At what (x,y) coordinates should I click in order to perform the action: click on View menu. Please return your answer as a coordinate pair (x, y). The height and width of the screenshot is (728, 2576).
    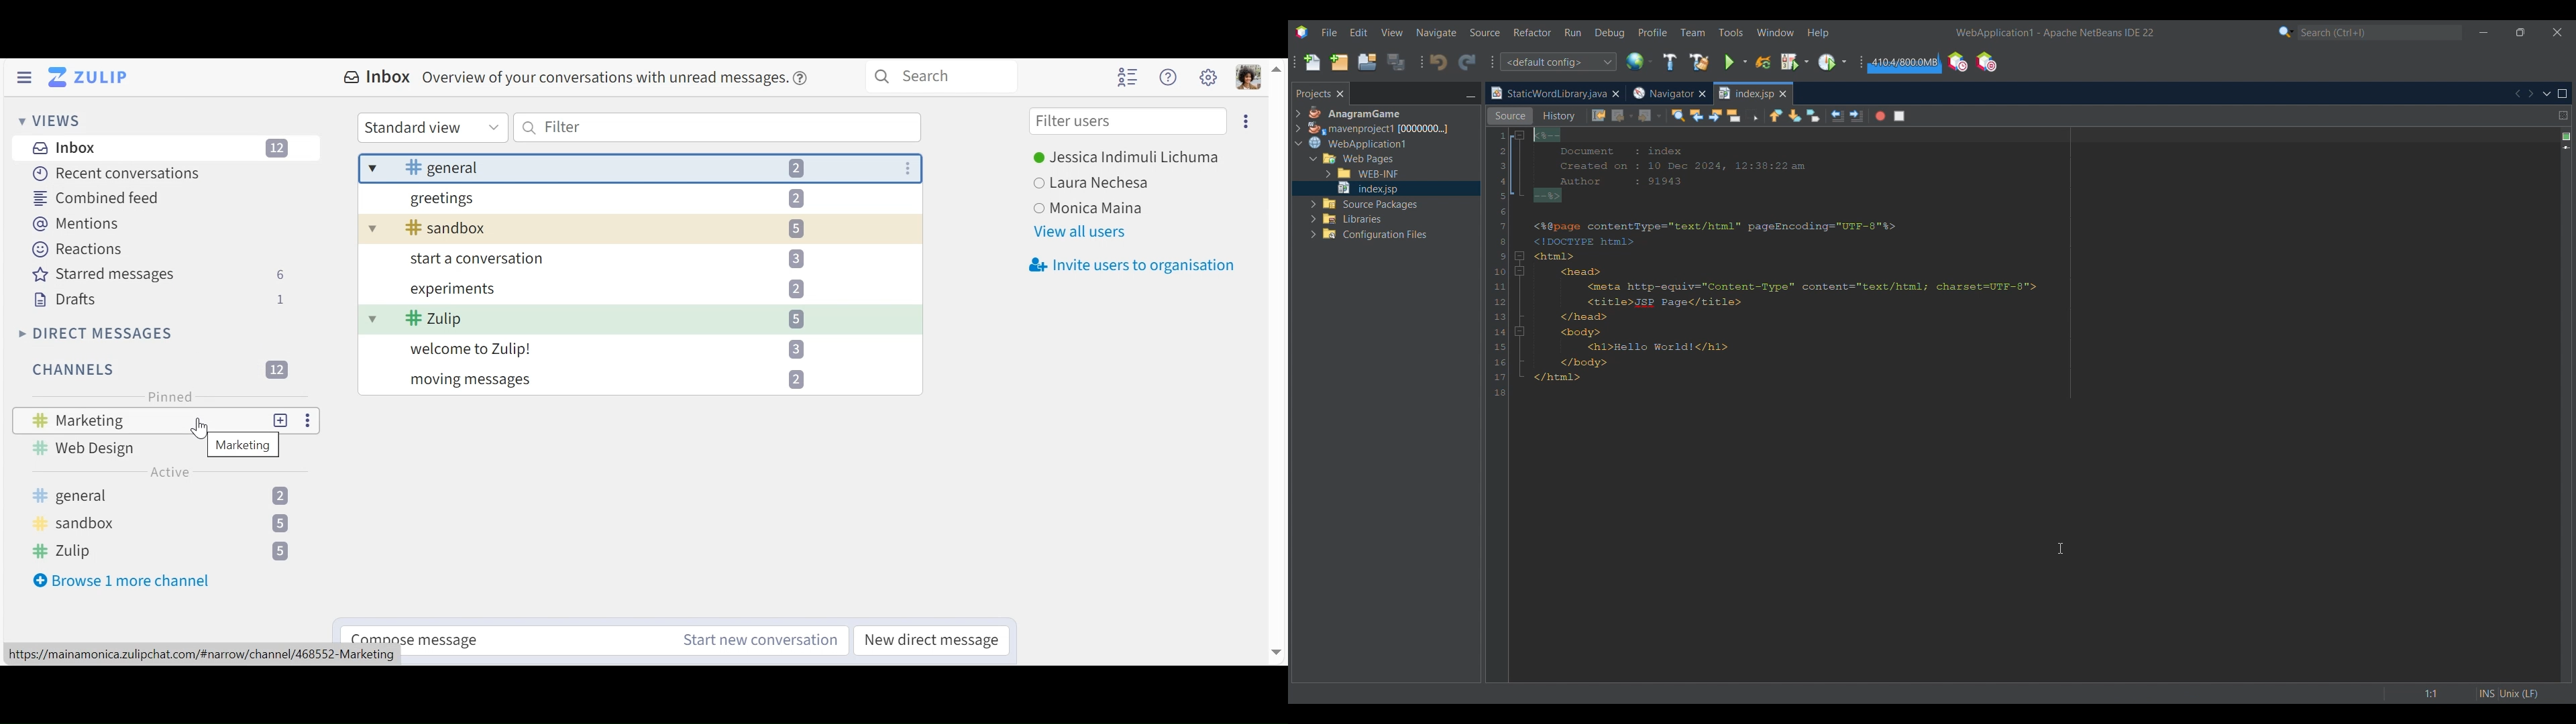
    Looking at the image, I should click on (1392, 32).